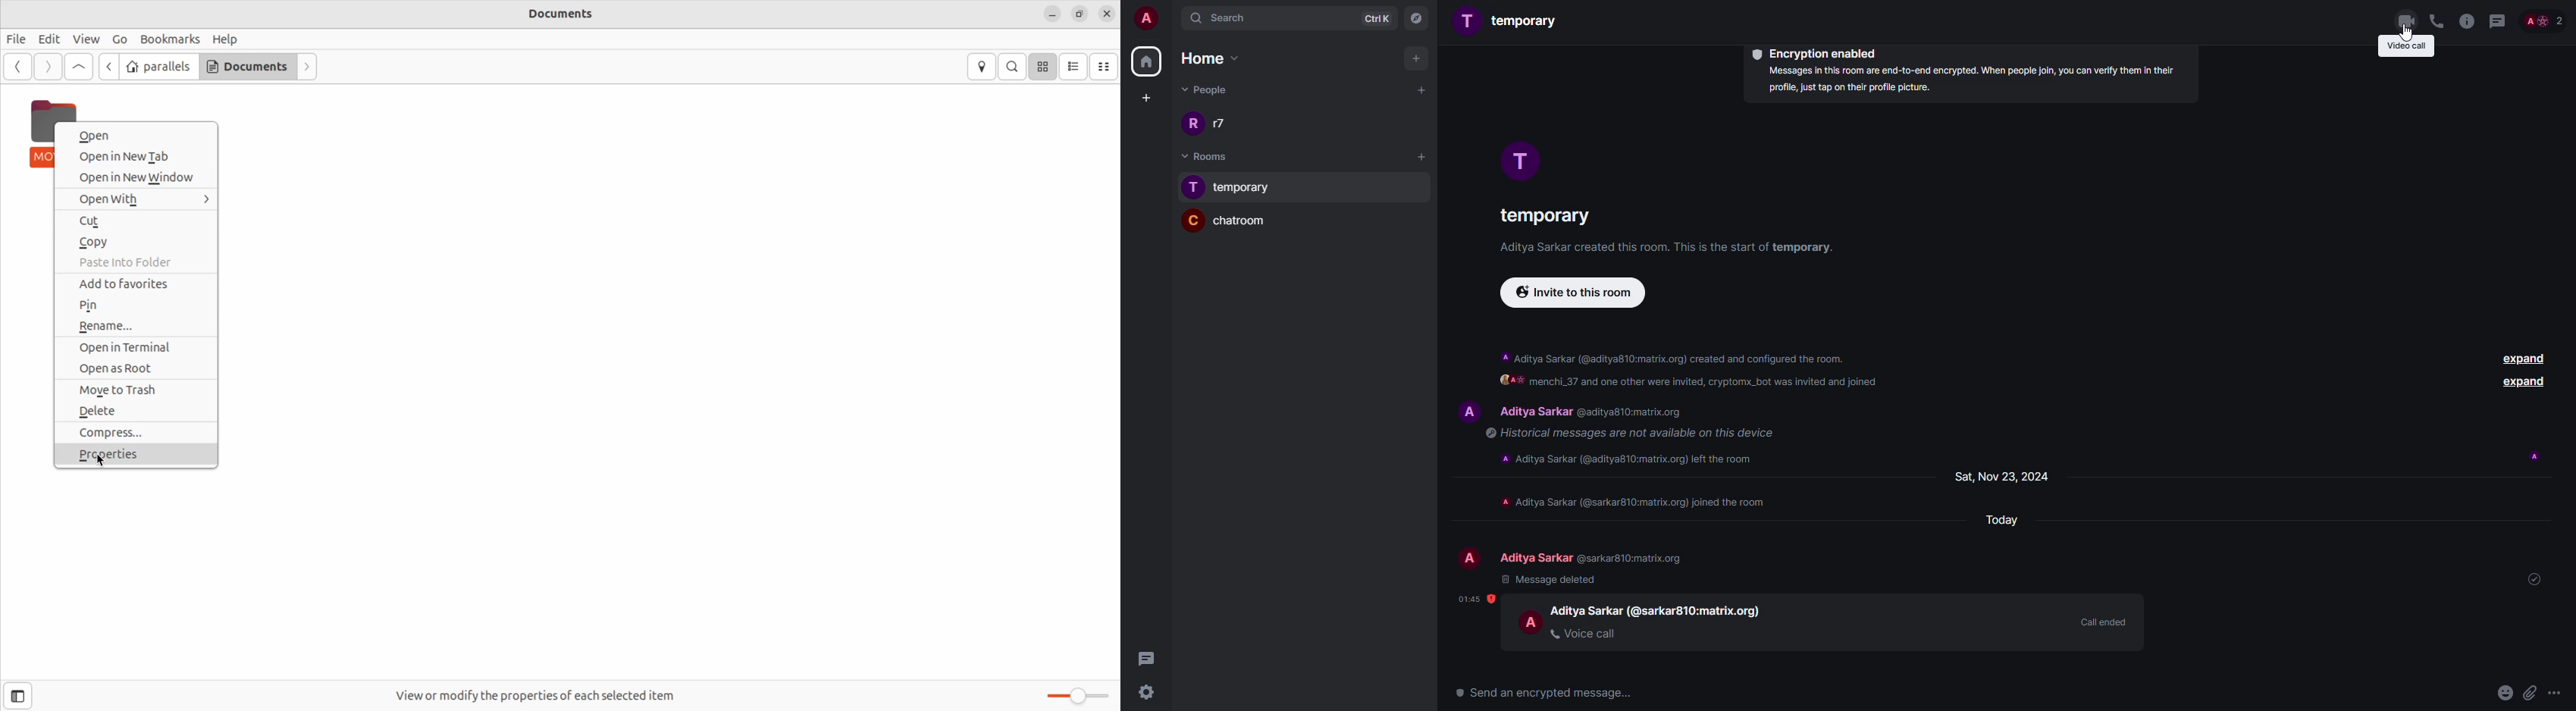 The image size is (2576, 728). What do you see at coordinates (2410, 32) in the screenshot?
I see `cursor` at bounding box center [2410, 32].